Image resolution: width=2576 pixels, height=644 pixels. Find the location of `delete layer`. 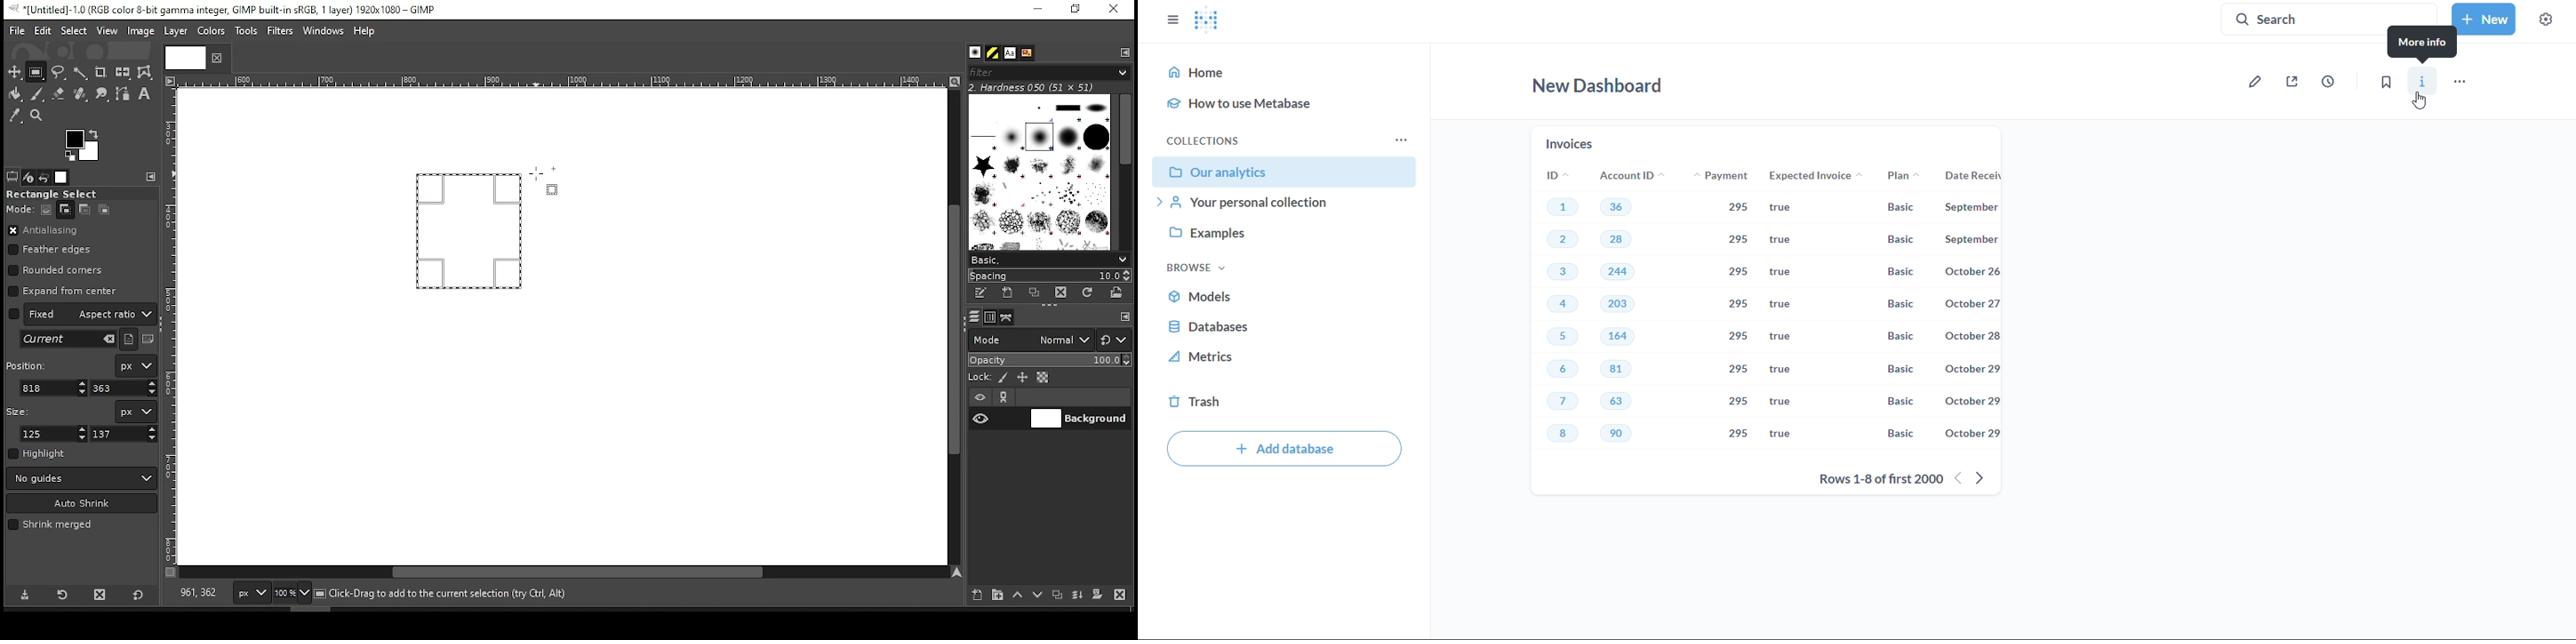

delete layer is located at coordinates (1119, 595).